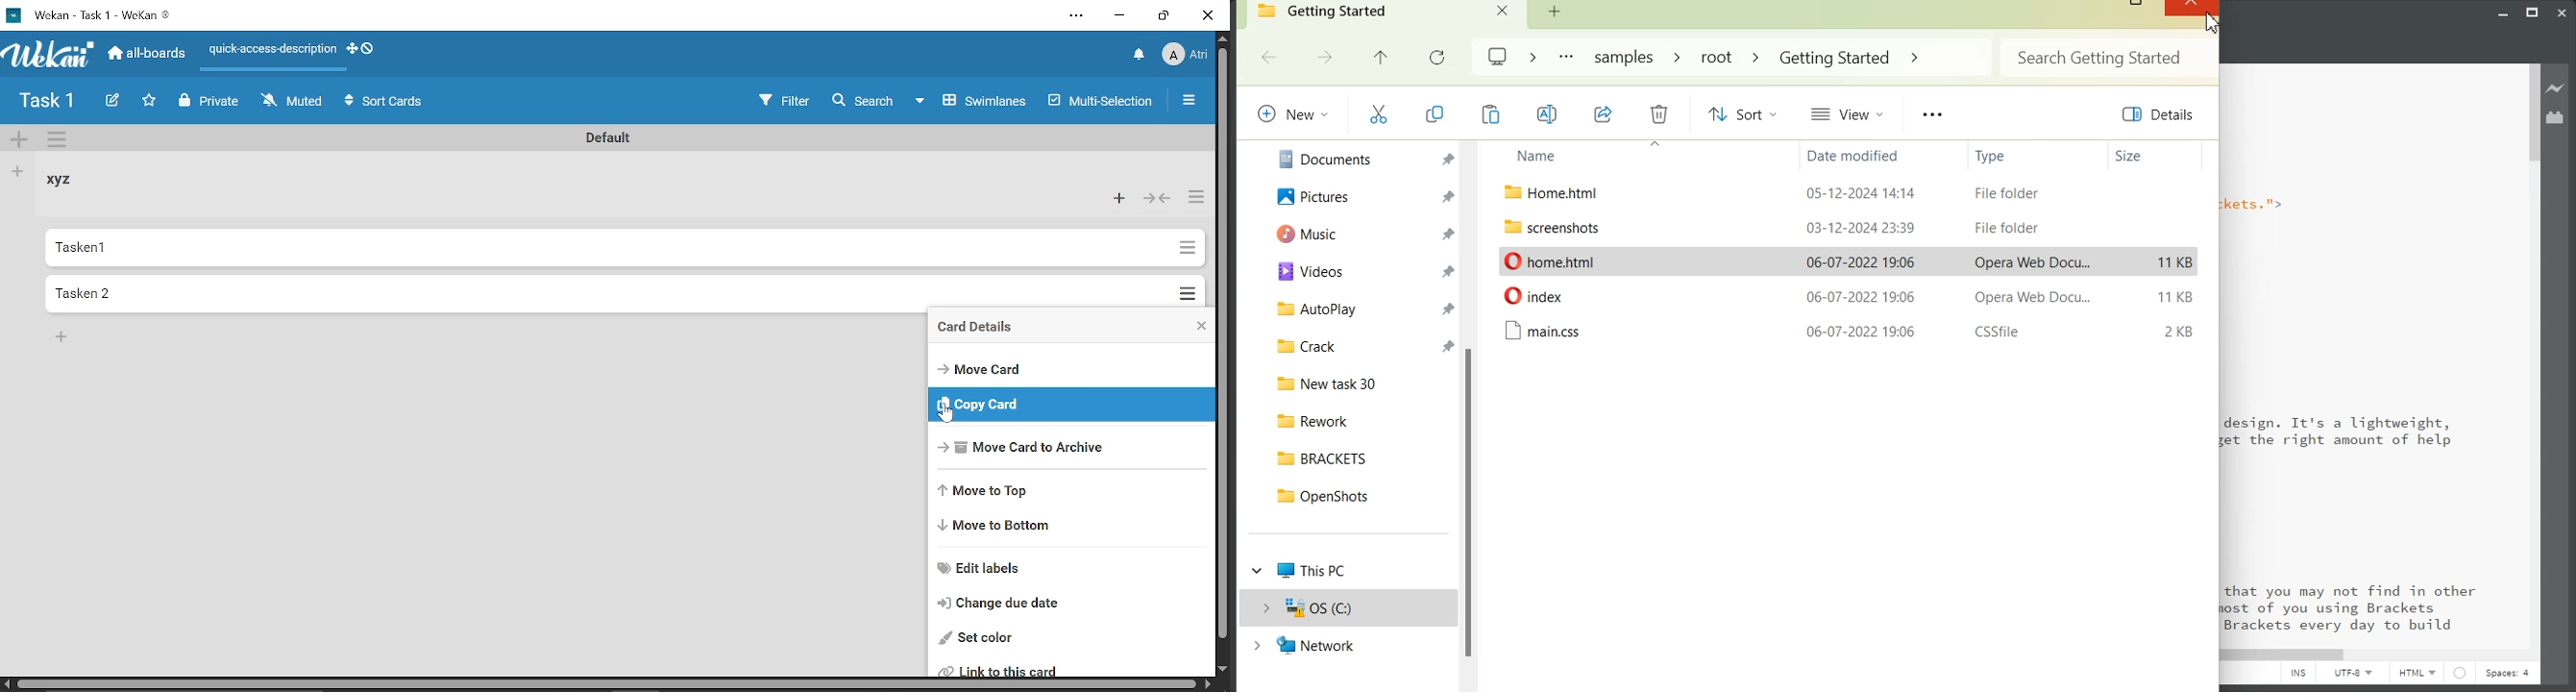 This screenshot has width=2576, height=700. I want to click on Copy card, so click(1075, 405).